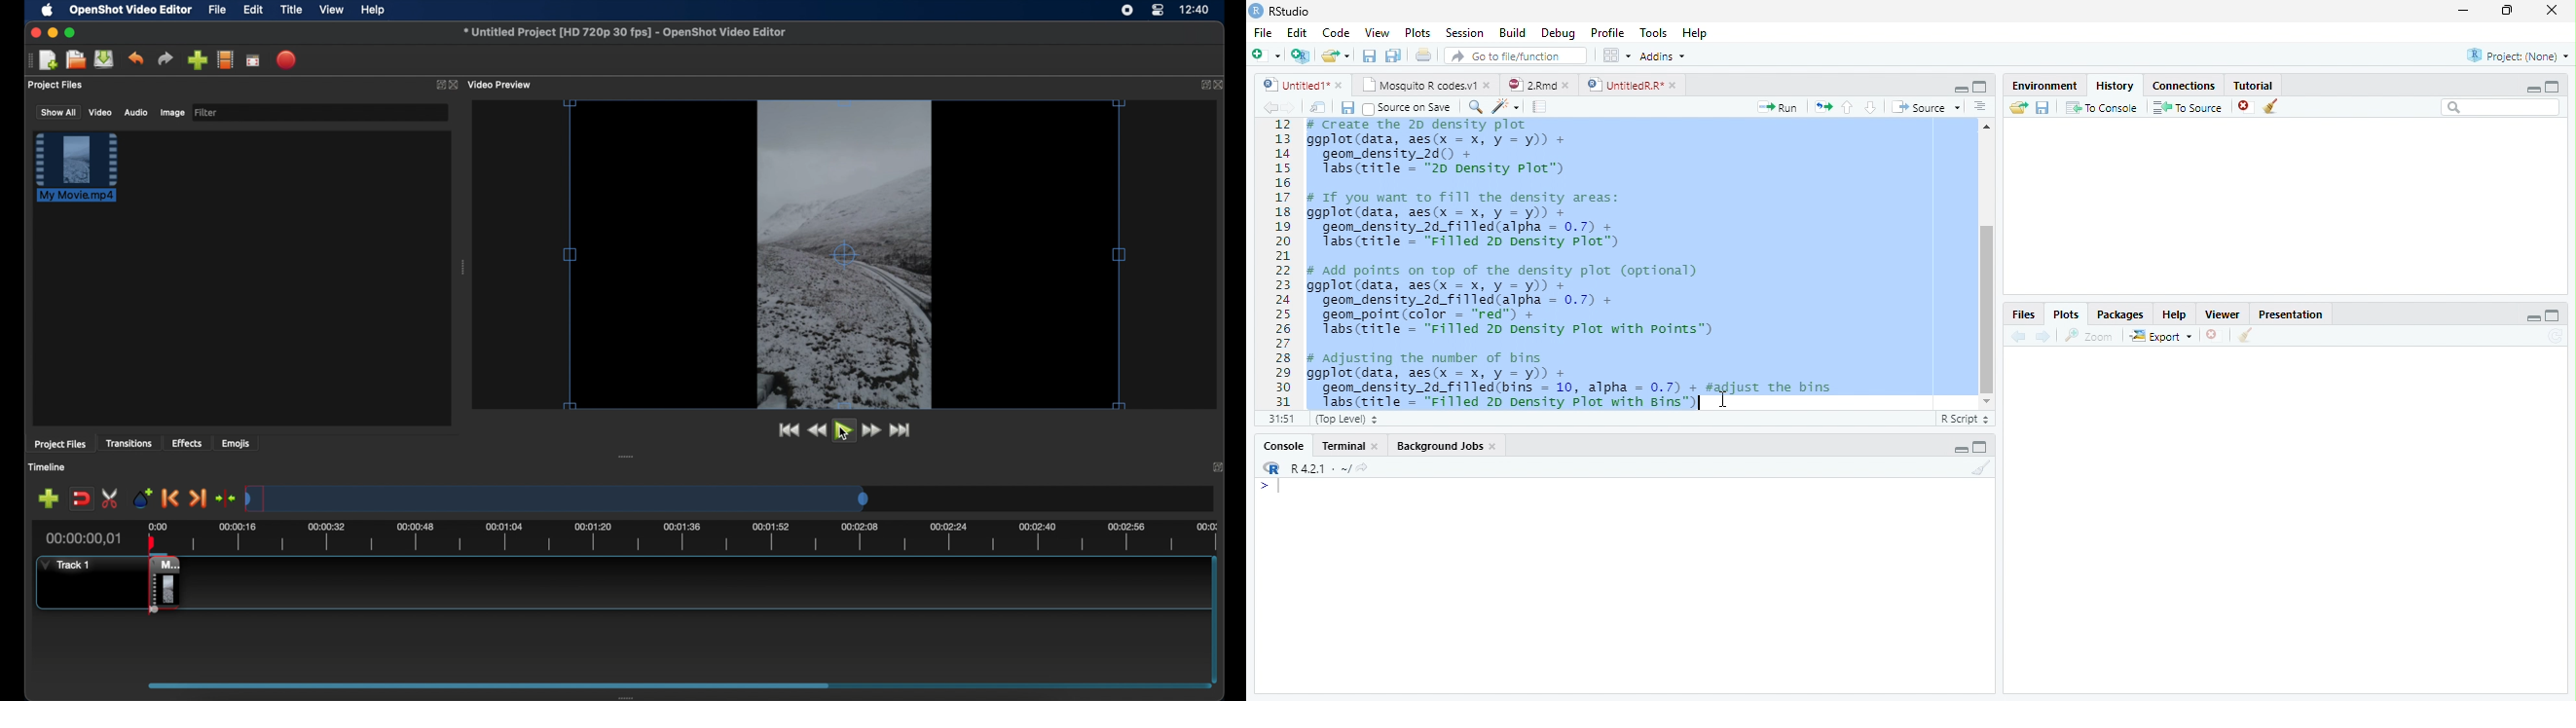 This screenshot has width=2576, height=728. What do you see at coordinates (1393, 55) in the screenshot?
I see `save all open document` at bounding box center [1393, 55].